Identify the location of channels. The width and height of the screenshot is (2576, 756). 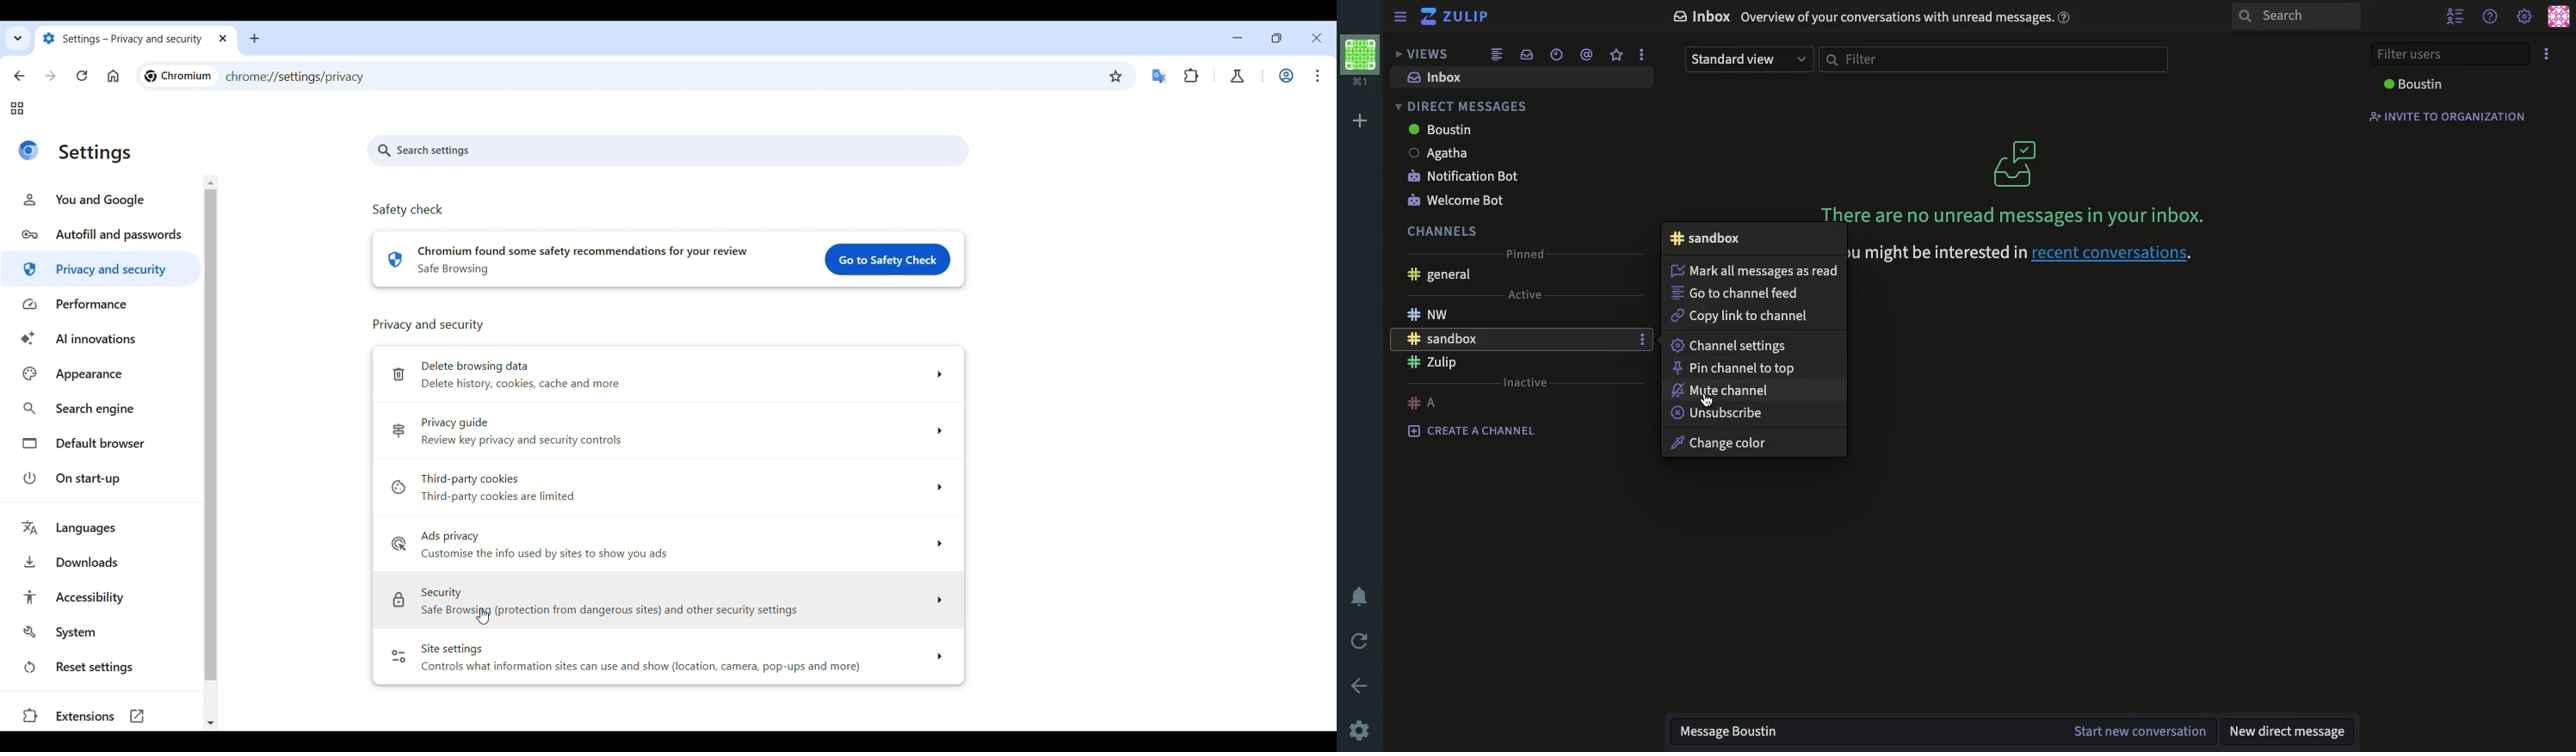
(1444, 231).